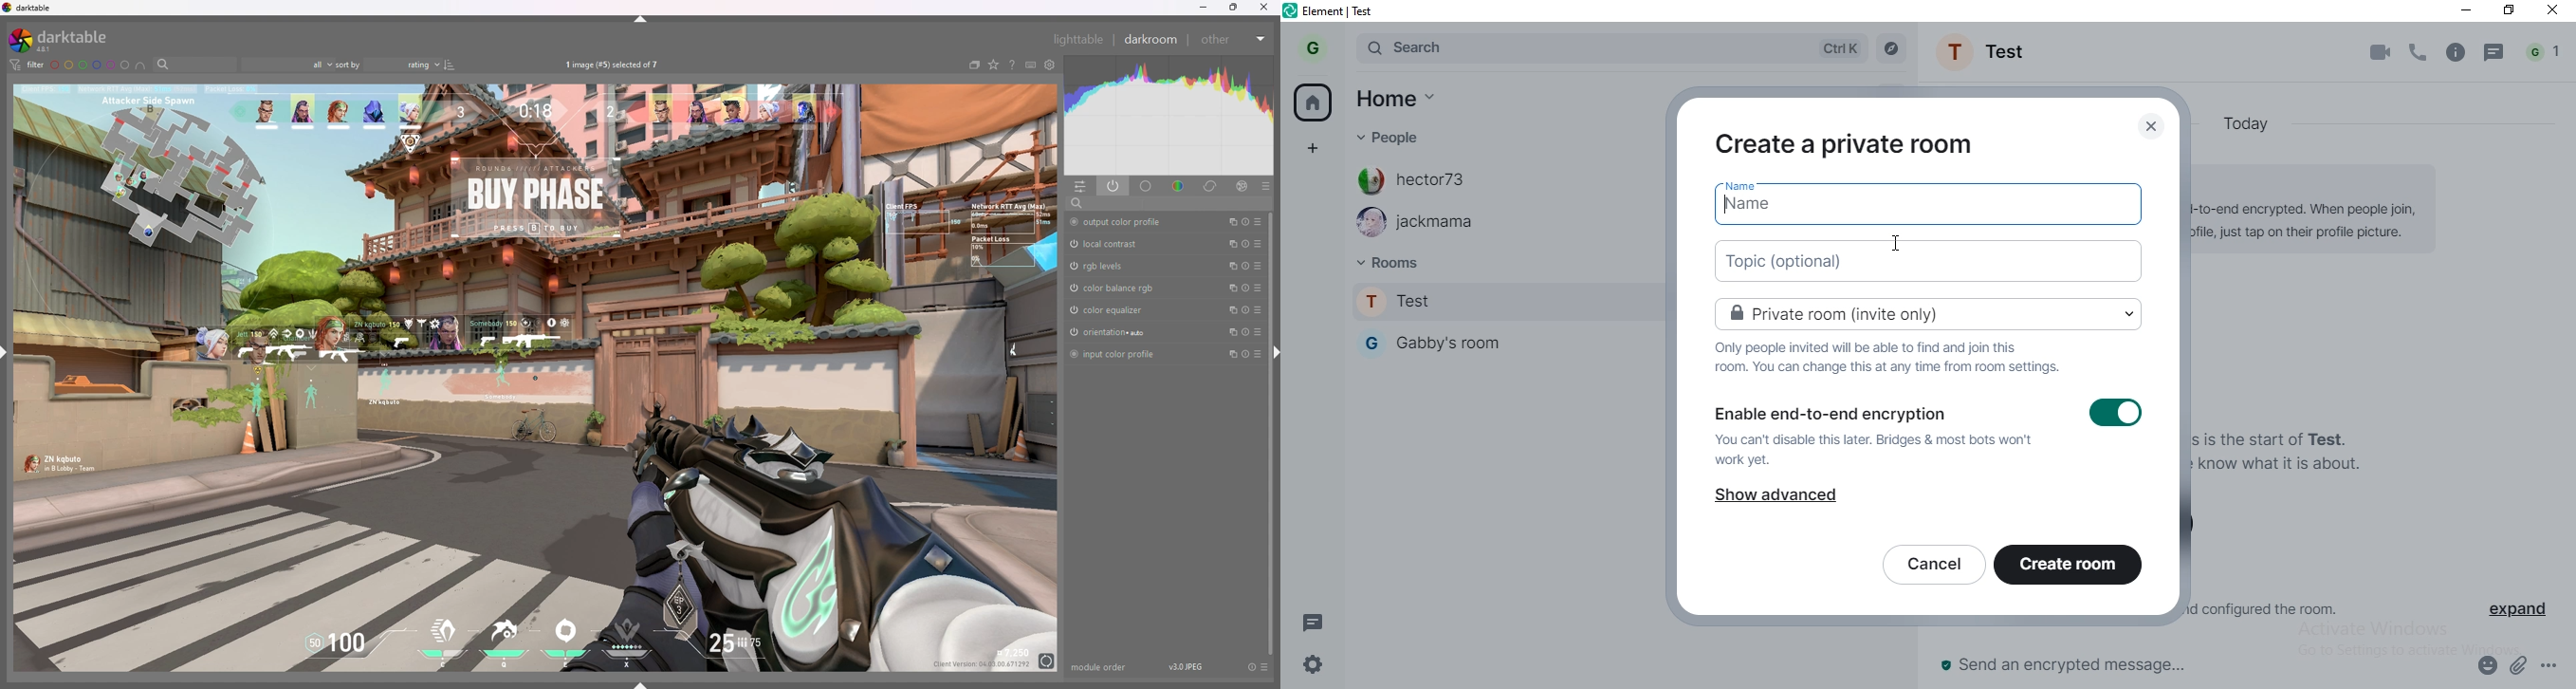 The width and height of the screenshot is (2576, 700). Describe the element at coordinates (1212, 186) in the screenshot. I see `correct` at that location.